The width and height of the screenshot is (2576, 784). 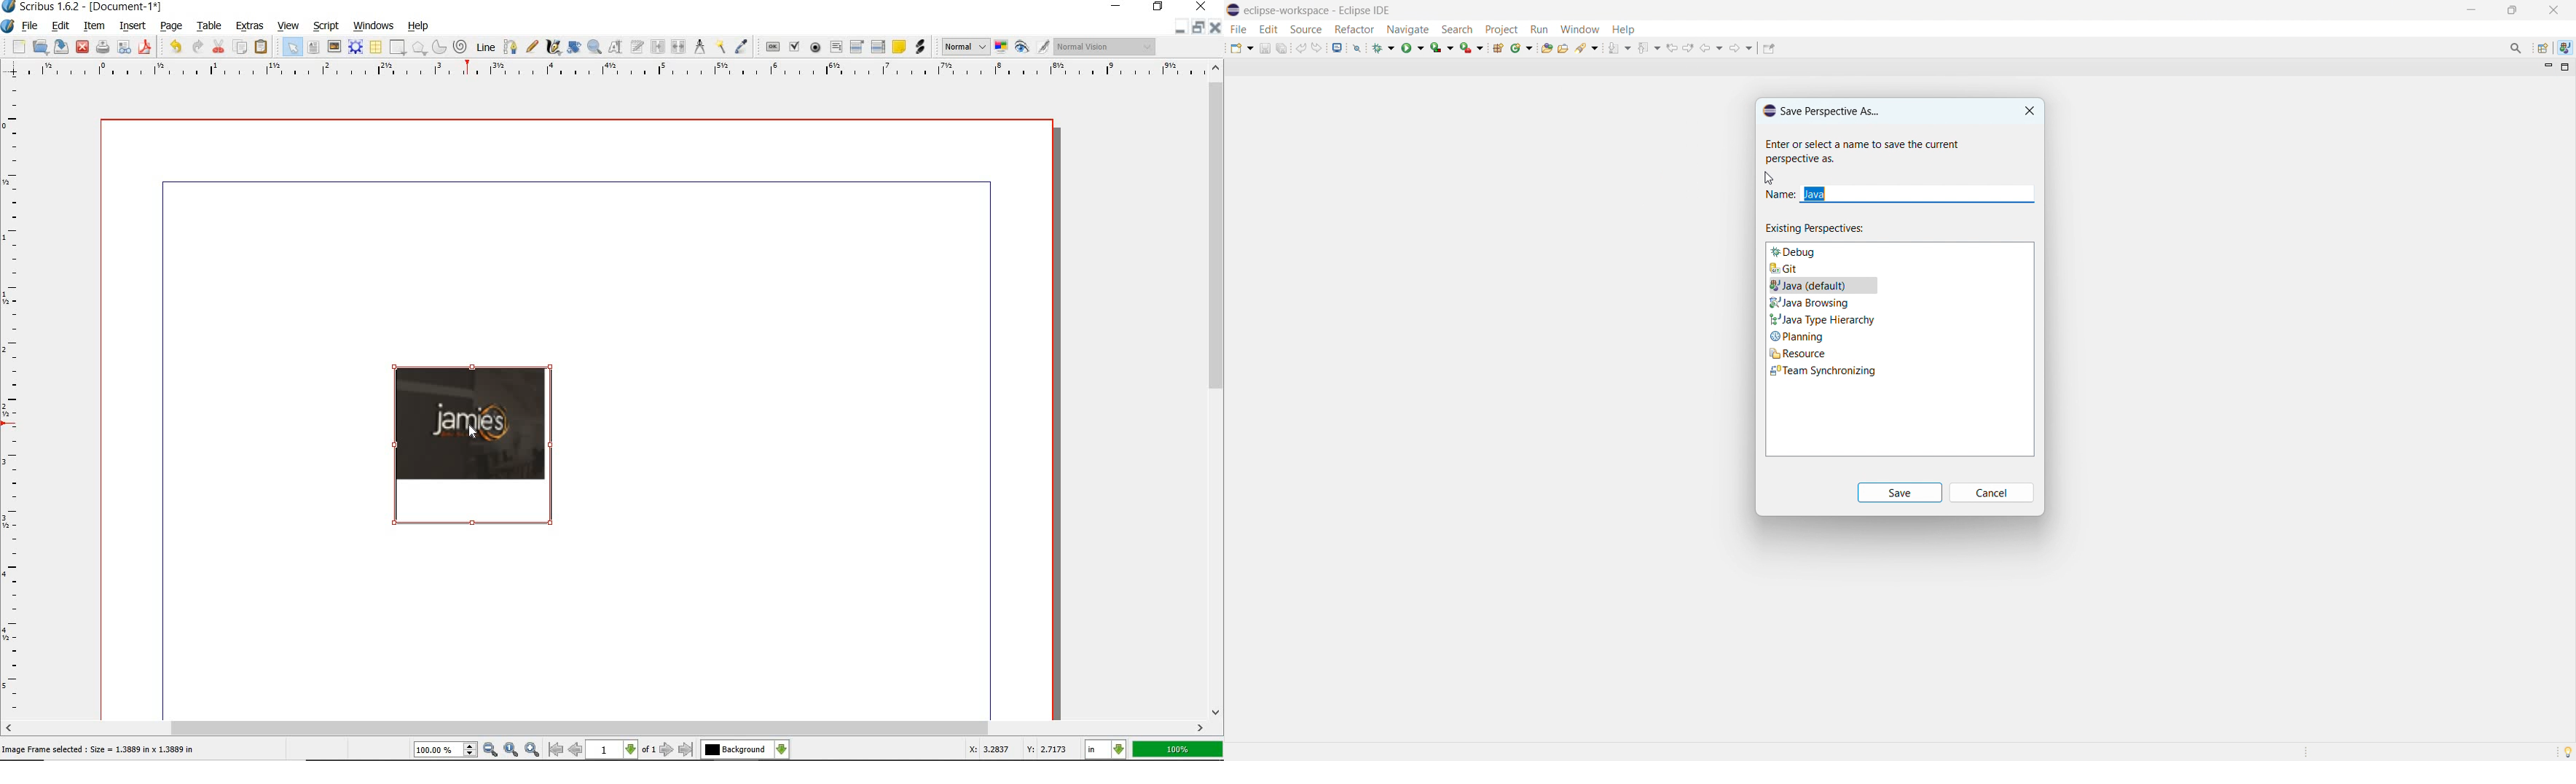 What do you see at coordinates (1200, 27) in the screenshot?
I see `RESTORE` at bounding box center [1200, 27].